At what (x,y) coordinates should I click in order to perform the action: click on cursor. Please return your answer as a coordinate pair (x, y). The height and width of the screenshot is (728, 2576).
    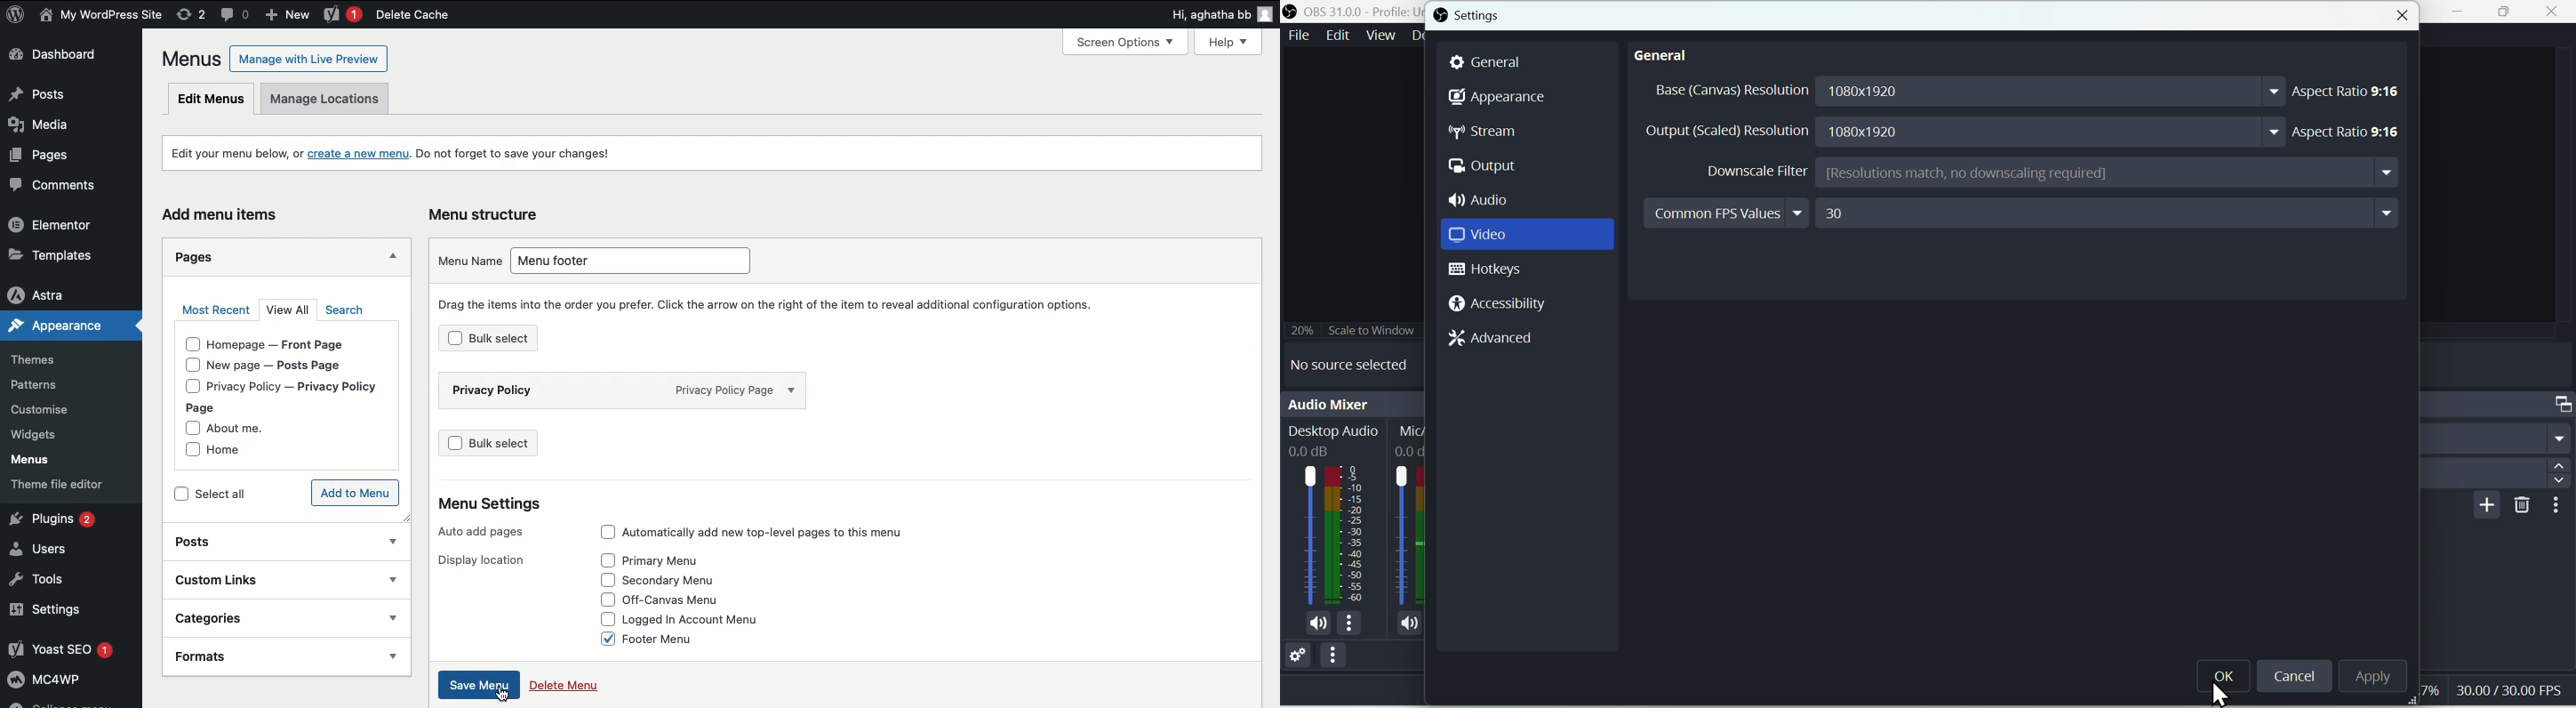
    Looking at the image, I should click on (2495, 692).